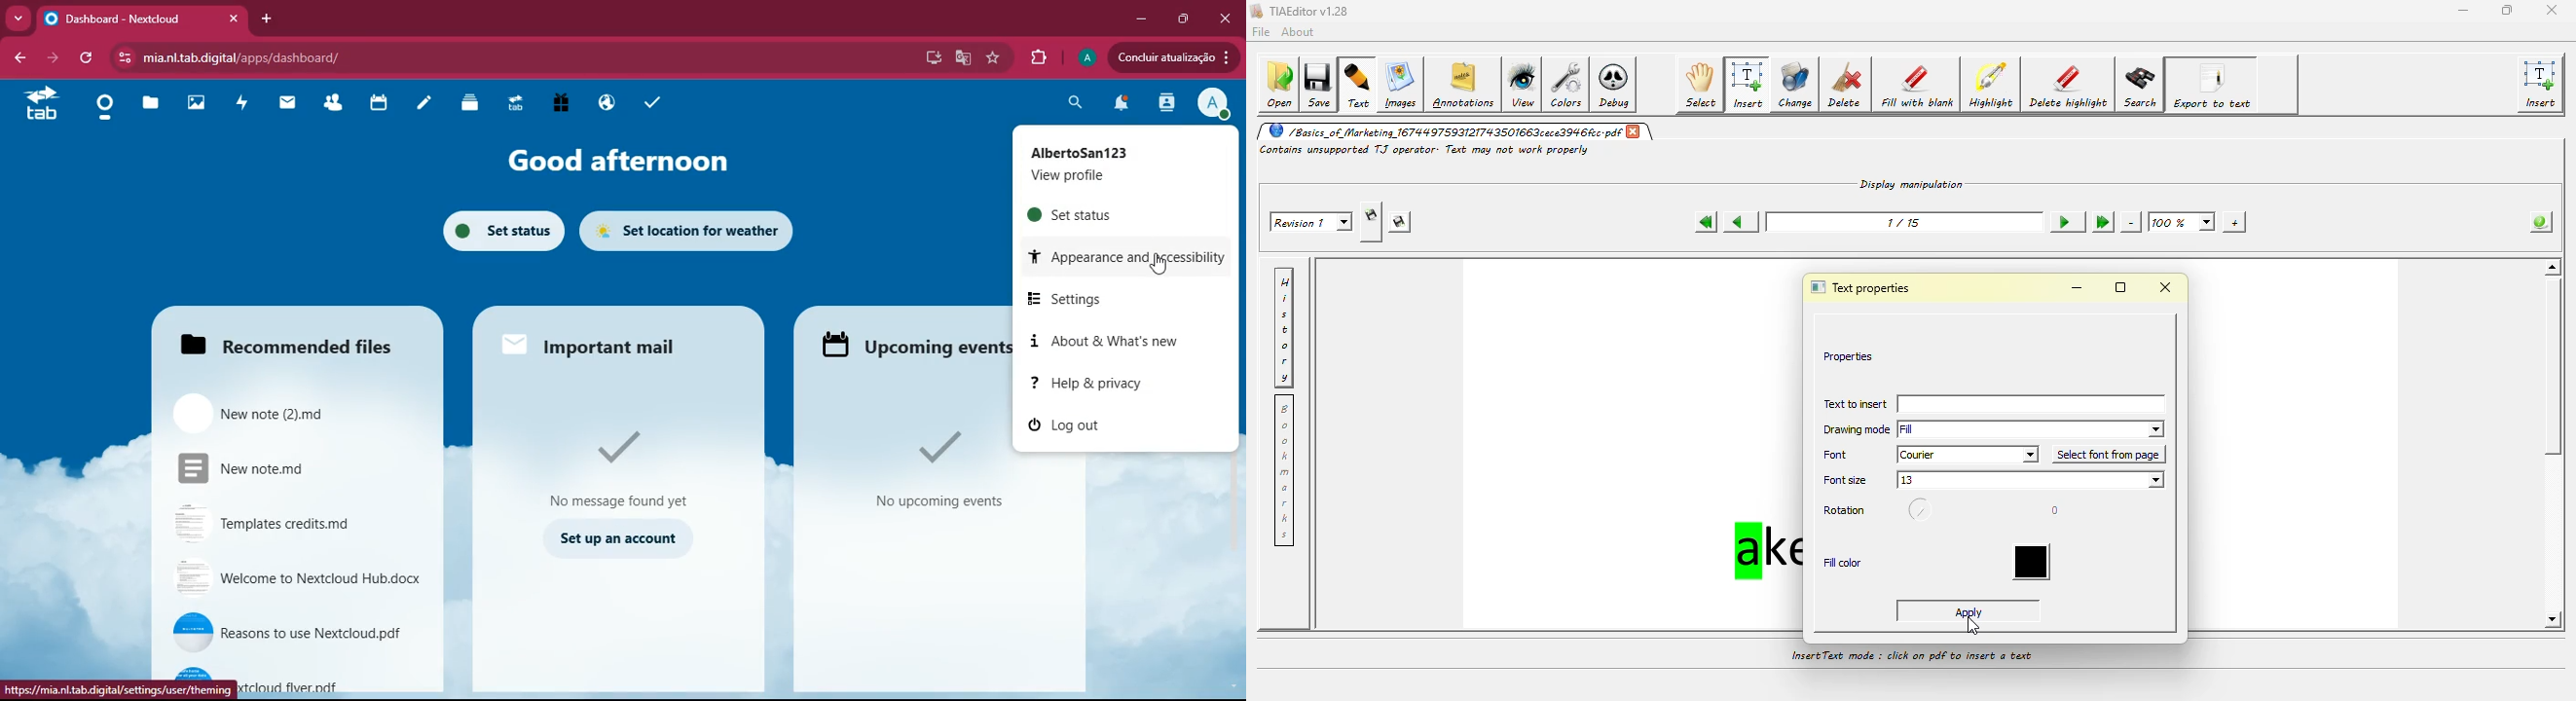 The image size is (2576, 728). Describe the element at coordinates (296, 632) in the screenshot. I see `Reasons to use Nextcloud.pdf` at that location.